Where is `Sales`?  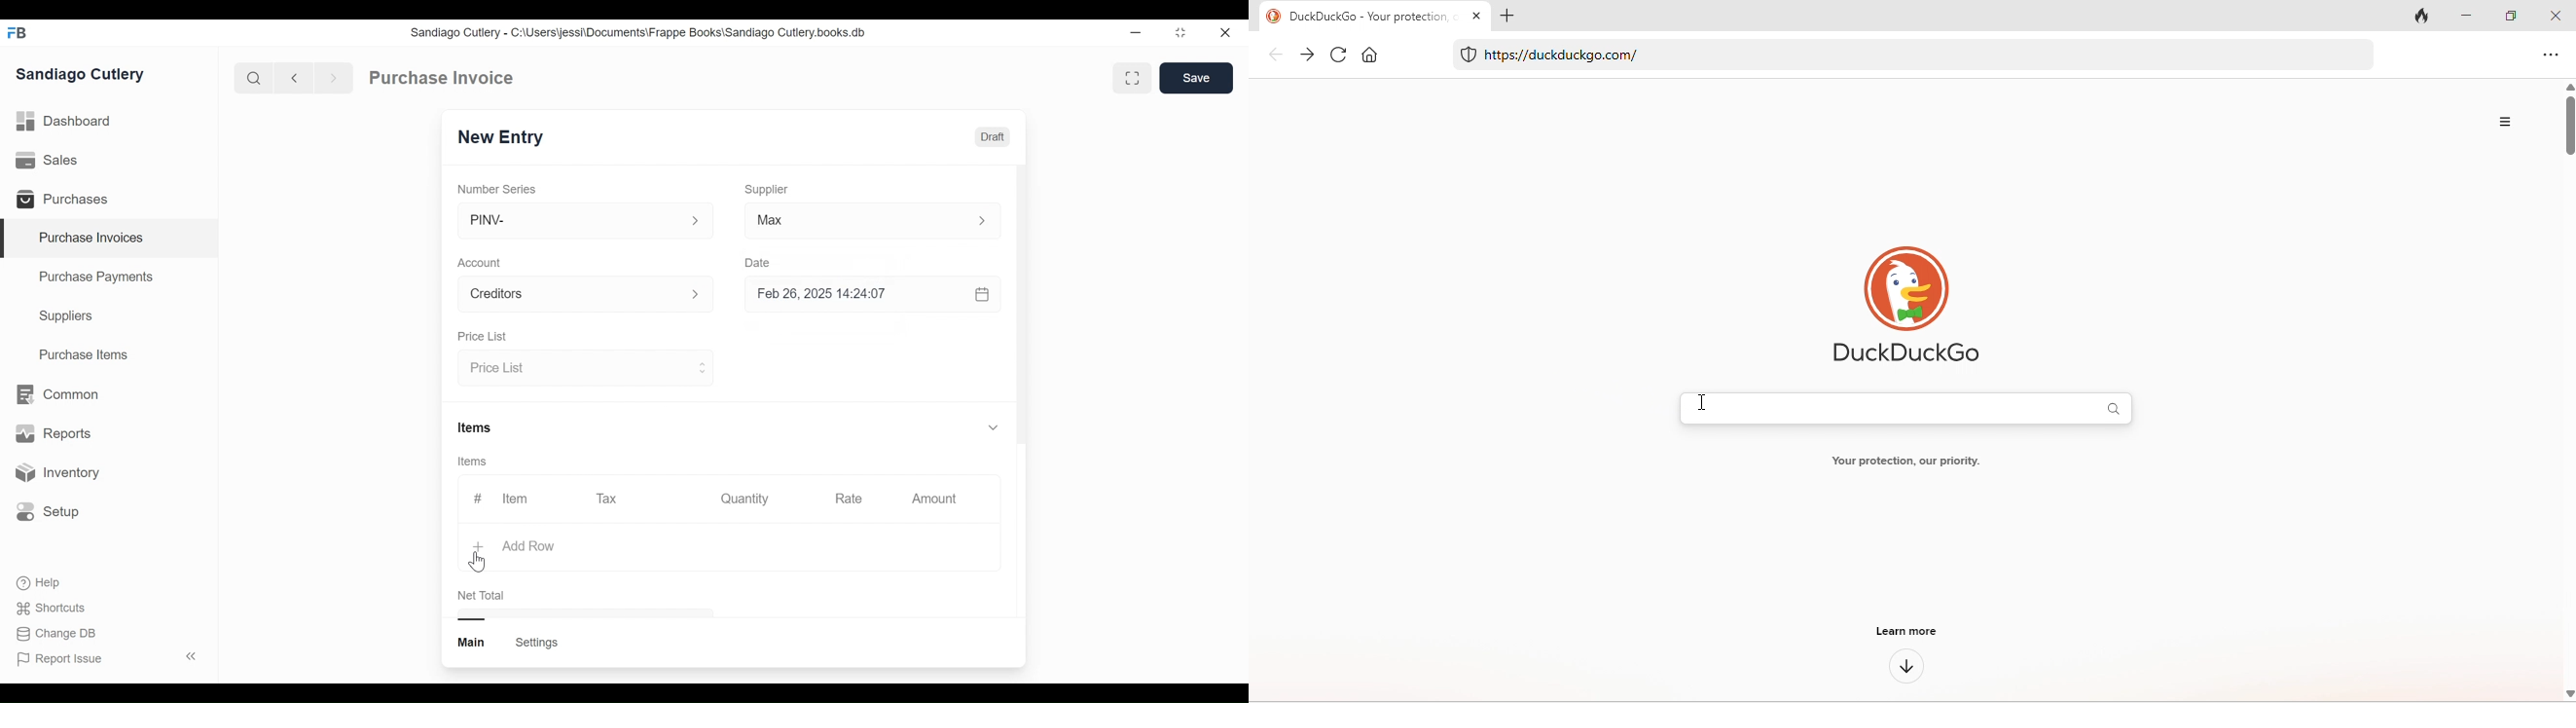 Sales is located at coordinates (49, 161).